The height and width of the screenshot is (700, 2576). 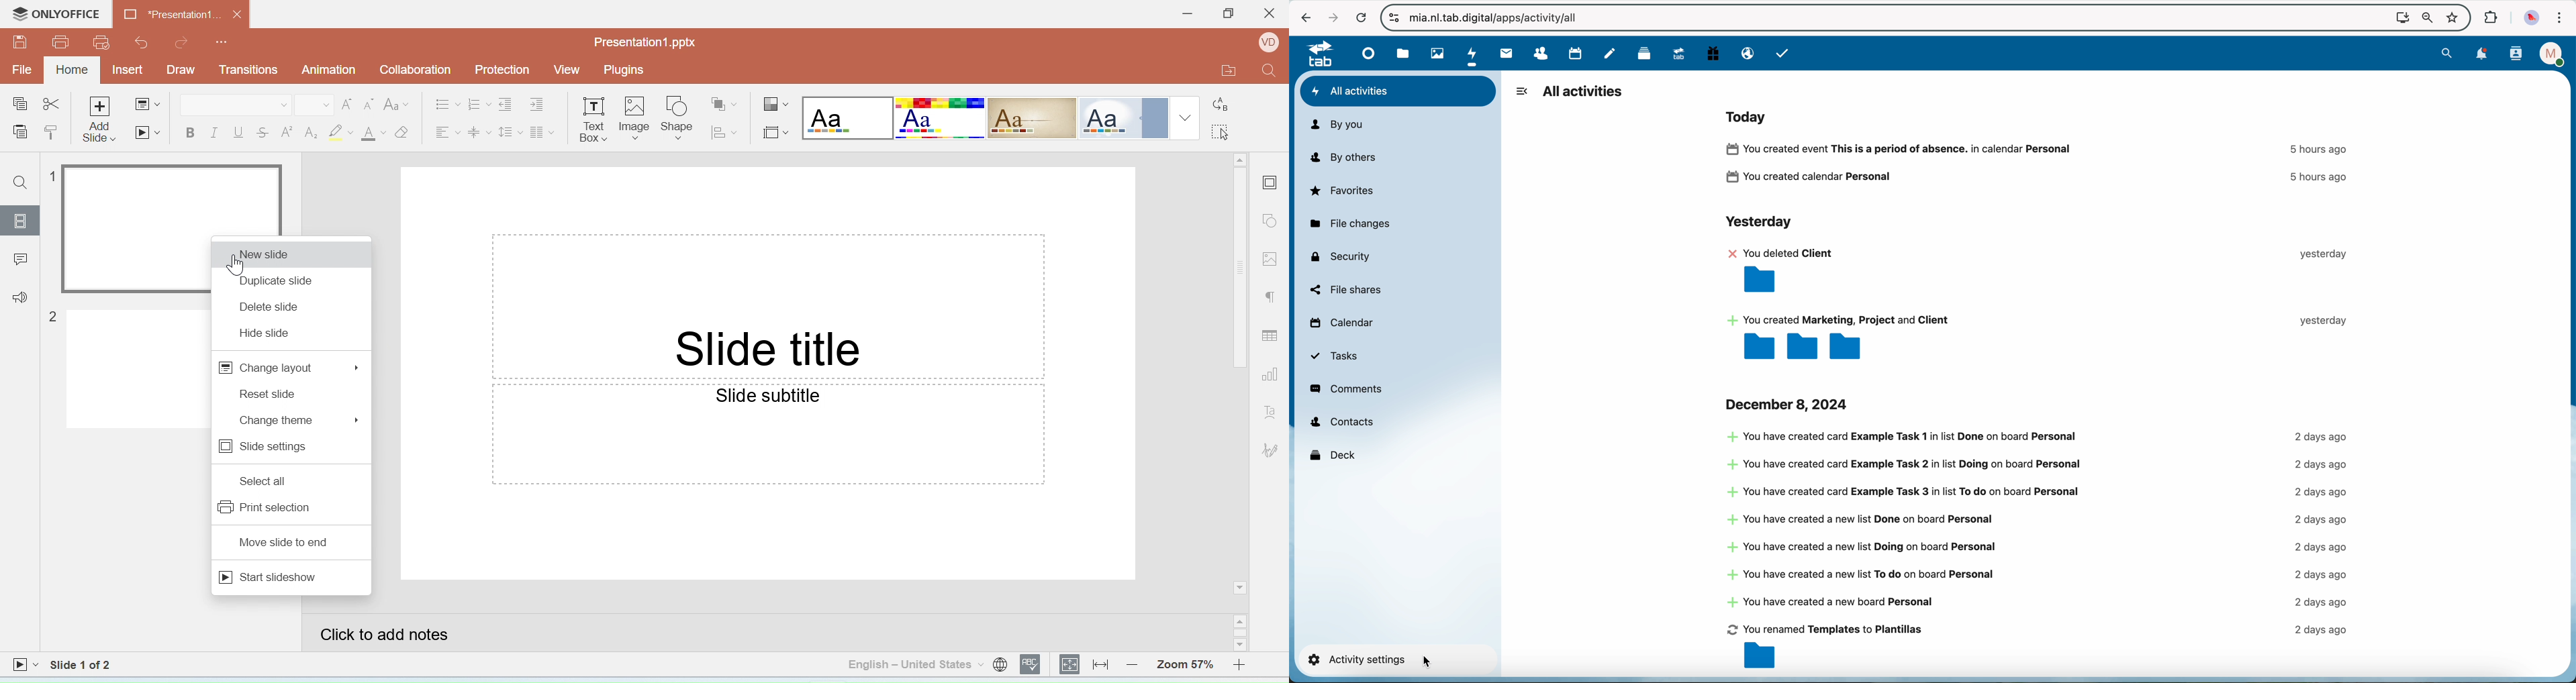 What do you see at coordinates (1500, 19) in the screenshot?
I see `url` at bounding box center [1500, 19].